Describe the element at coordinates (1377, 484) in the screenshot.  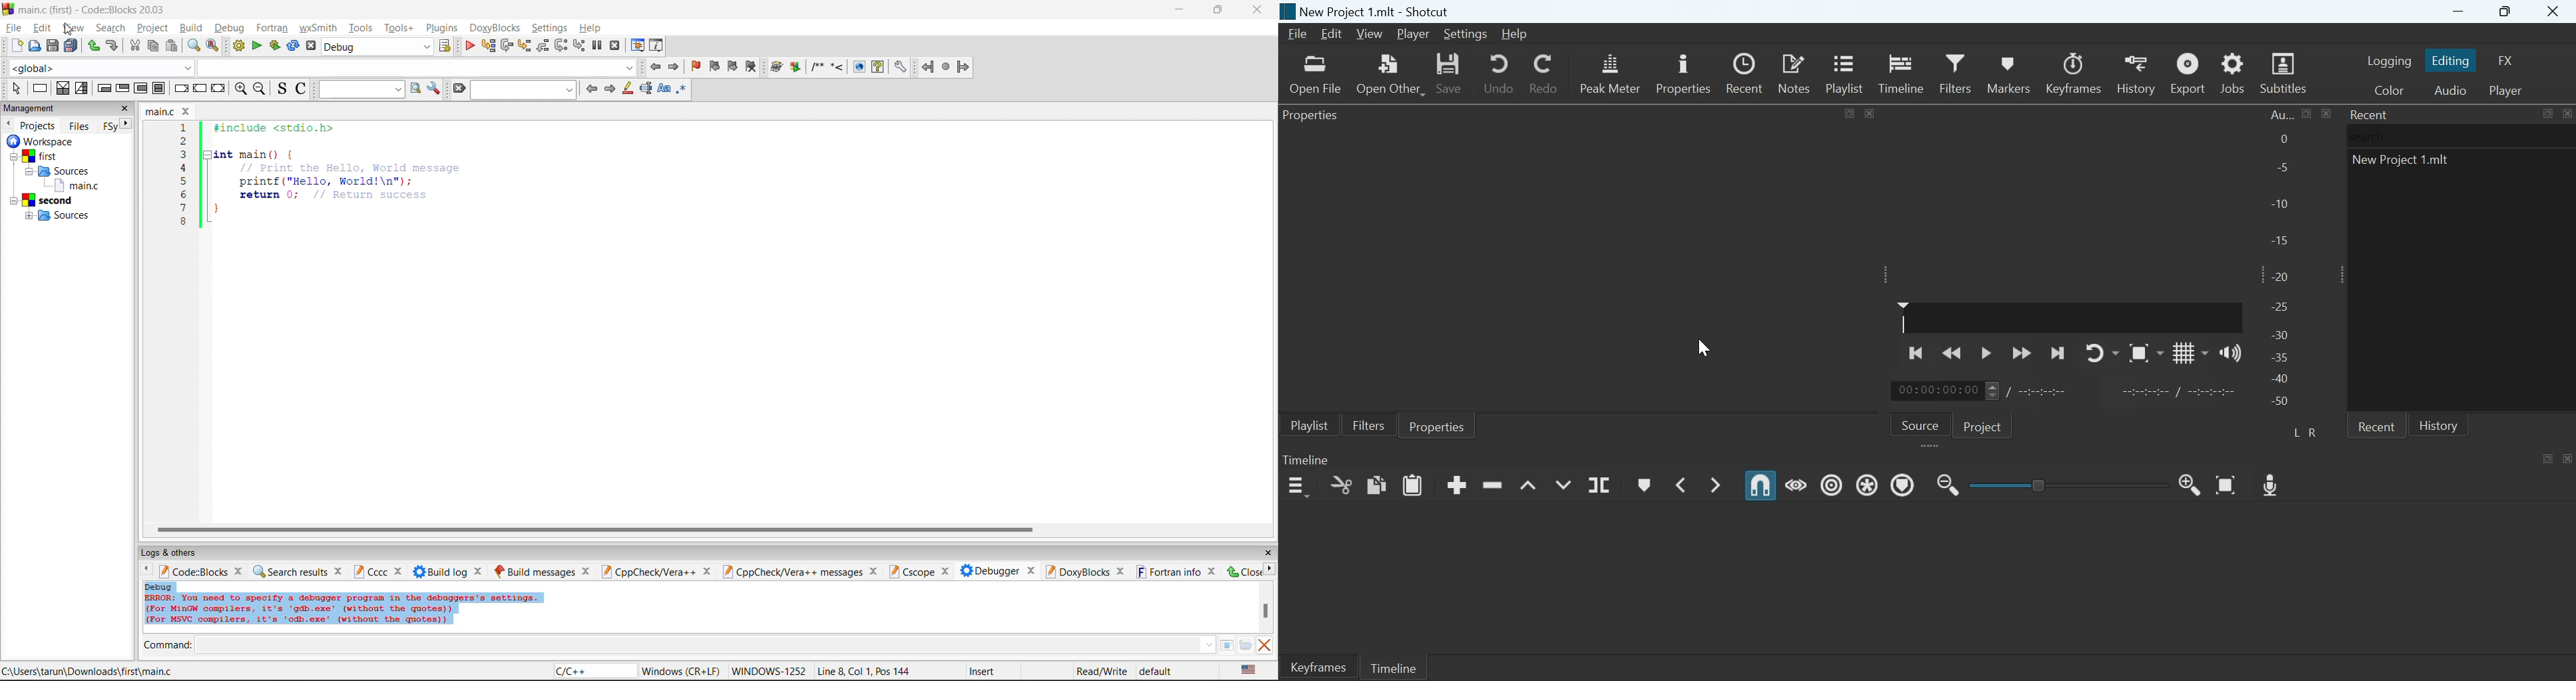
I see `copy` at that location.